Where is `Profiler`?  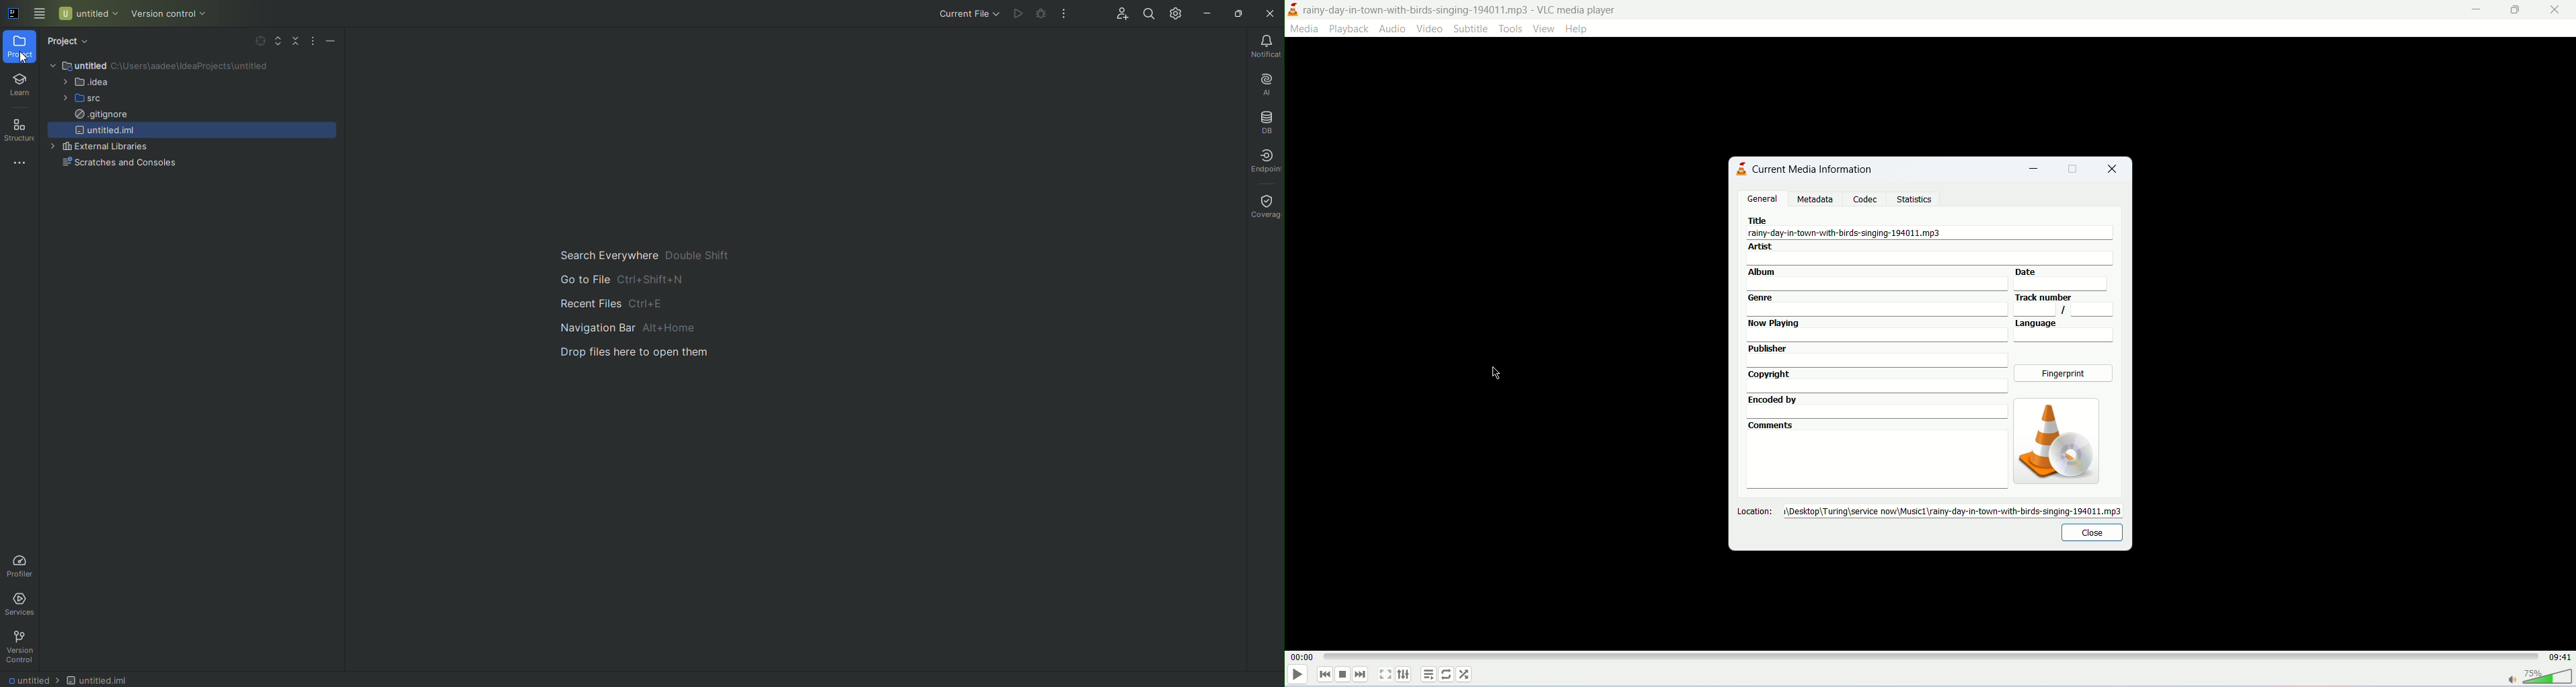 Profiler is located at coordinates (27, 565).